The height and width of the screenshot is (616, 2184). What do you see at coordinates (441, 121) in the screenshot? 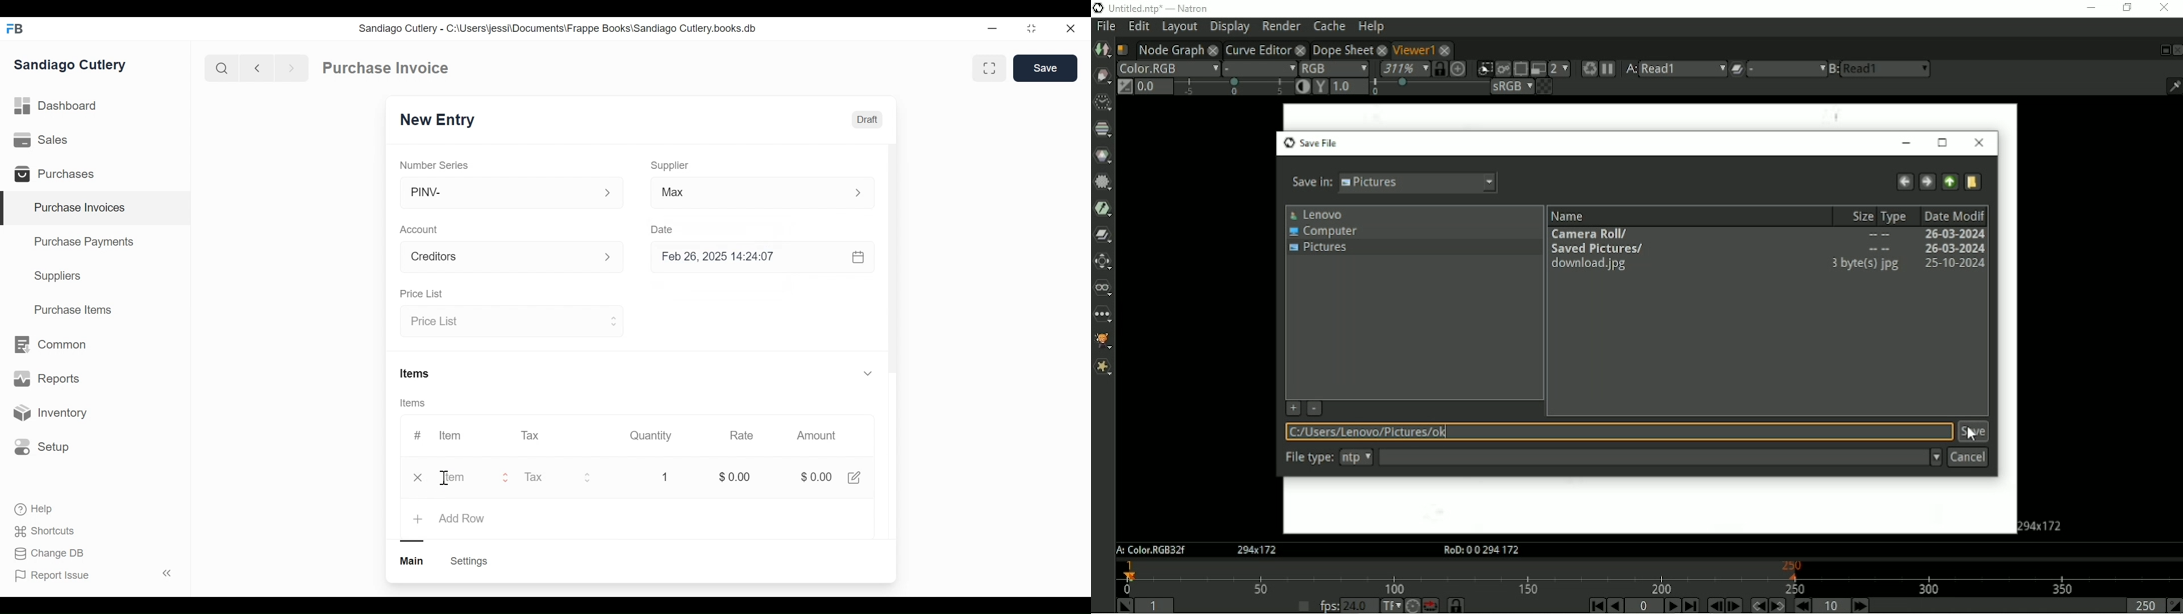
I see `New Entry` at bounding box center [441, 121].